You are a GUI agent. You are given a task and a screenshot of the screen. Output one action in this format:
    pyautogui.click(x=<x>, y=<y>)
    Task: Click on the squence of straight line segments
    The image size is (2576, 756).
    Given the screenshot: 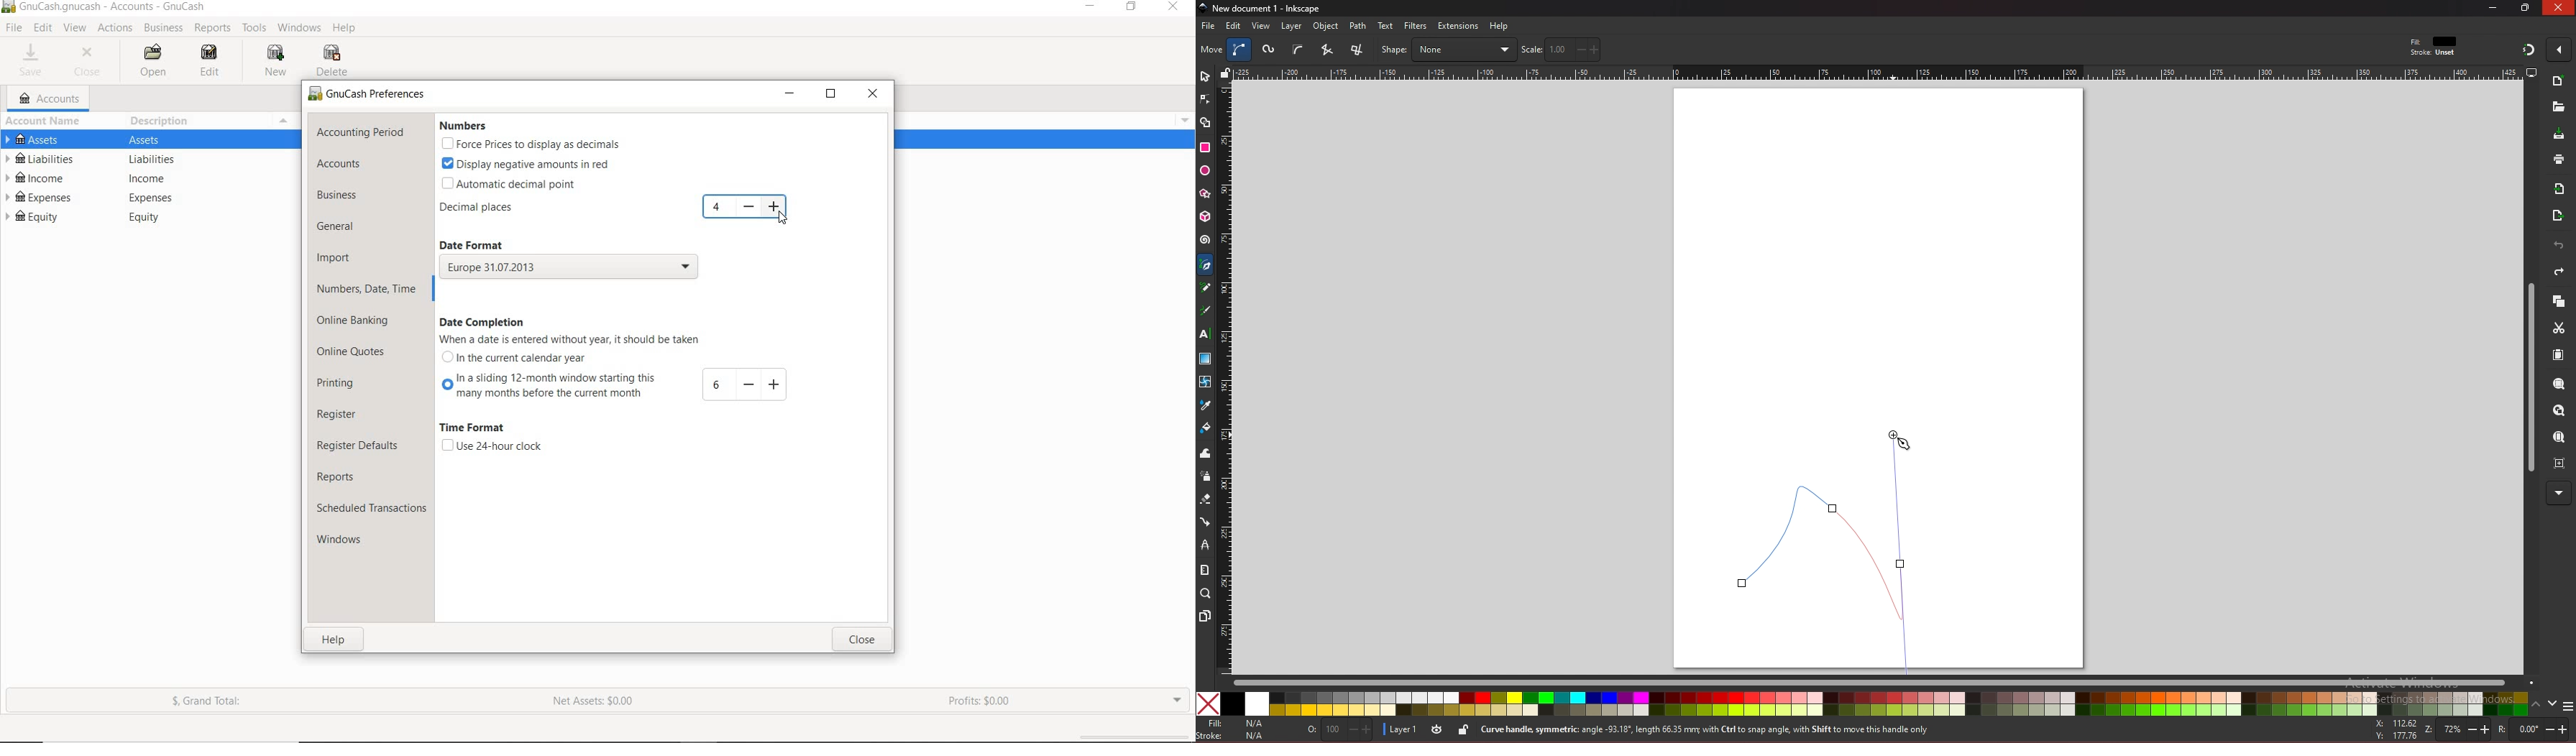 What is the action you would take?
    pyautogui.click(x=1326, y=50)
    